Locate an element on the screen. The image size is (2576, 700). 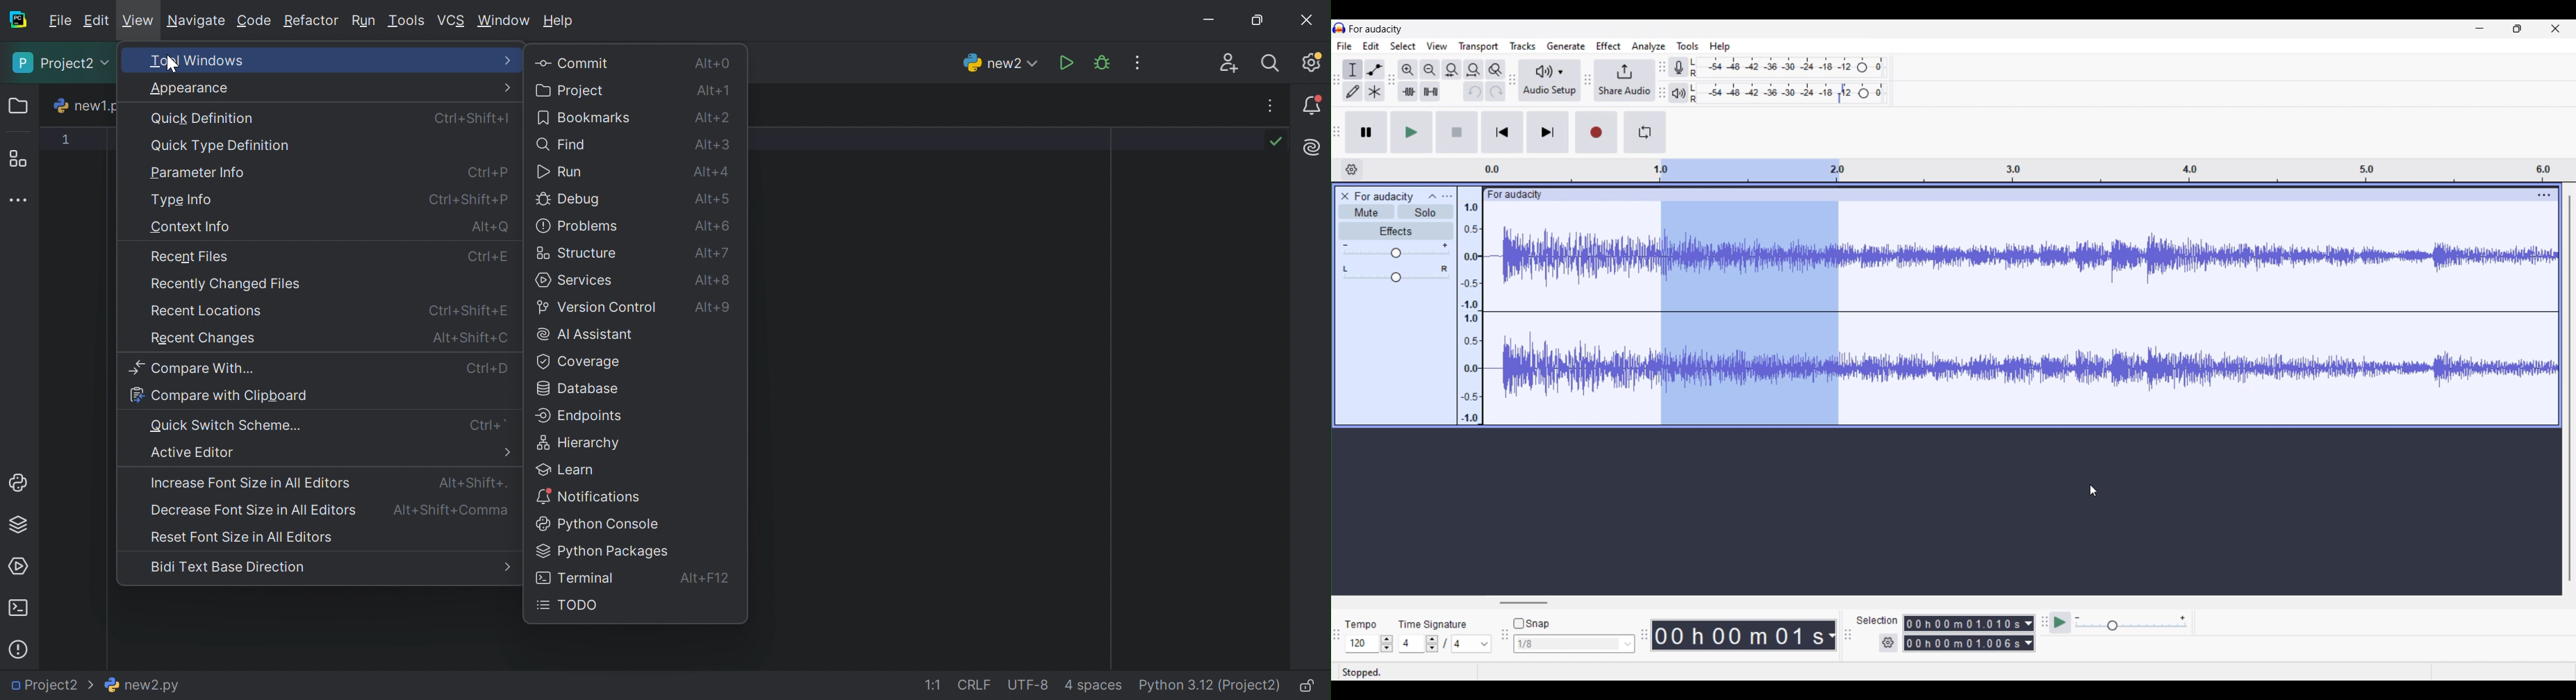
Context info is located at coordinates (192, 226).